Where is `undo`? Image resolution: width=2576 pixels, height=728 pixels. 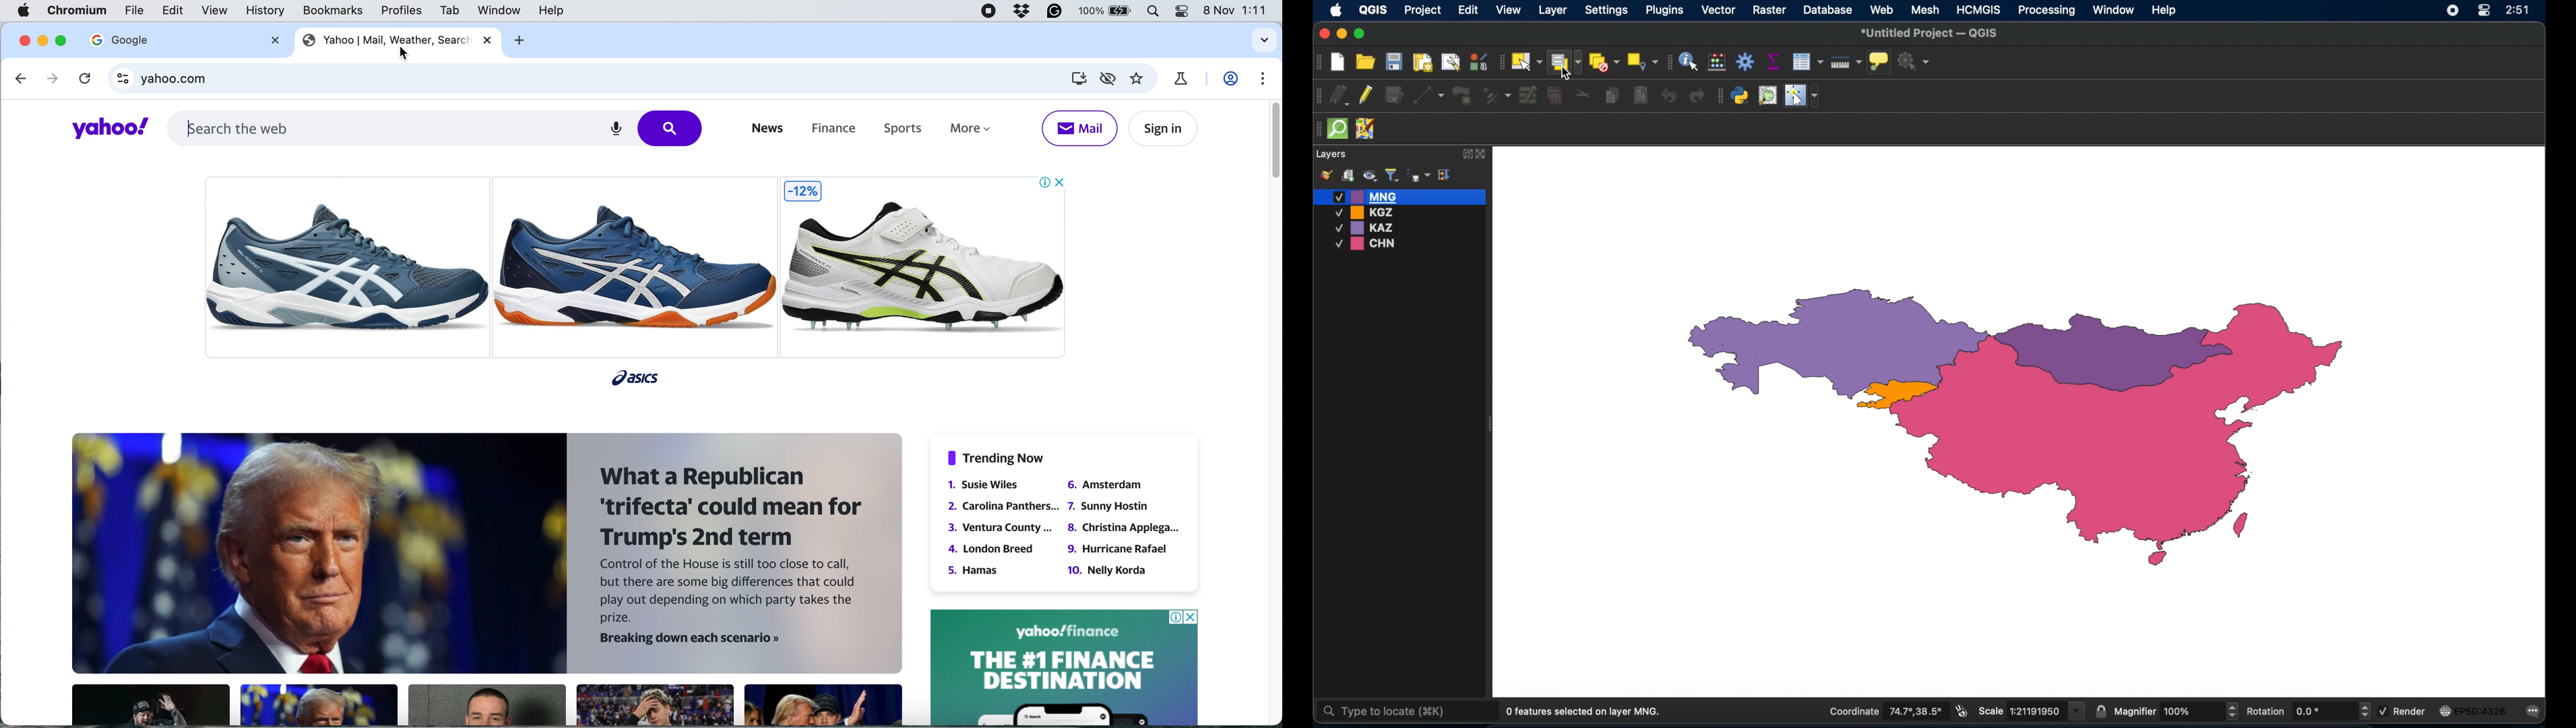
undo is located at coordinates (1668, 96).